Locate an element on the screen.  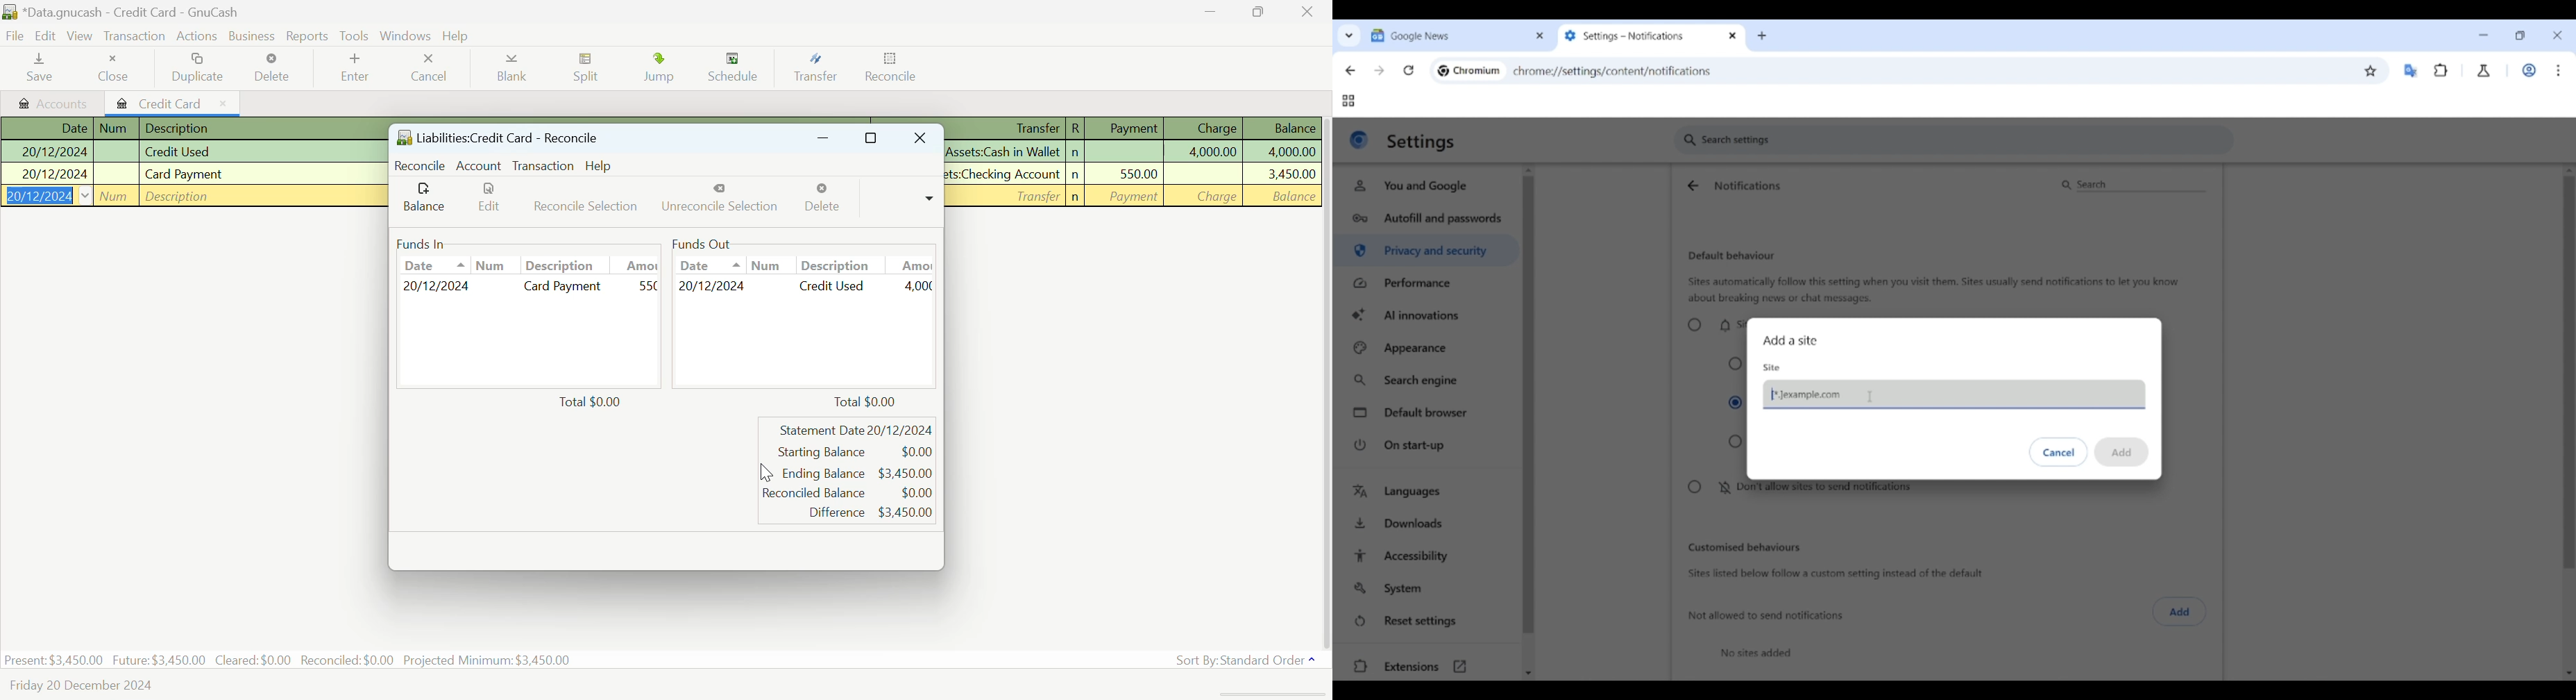
Click to add sites not allowed to send notifications is located at coordinates (2180, 612).